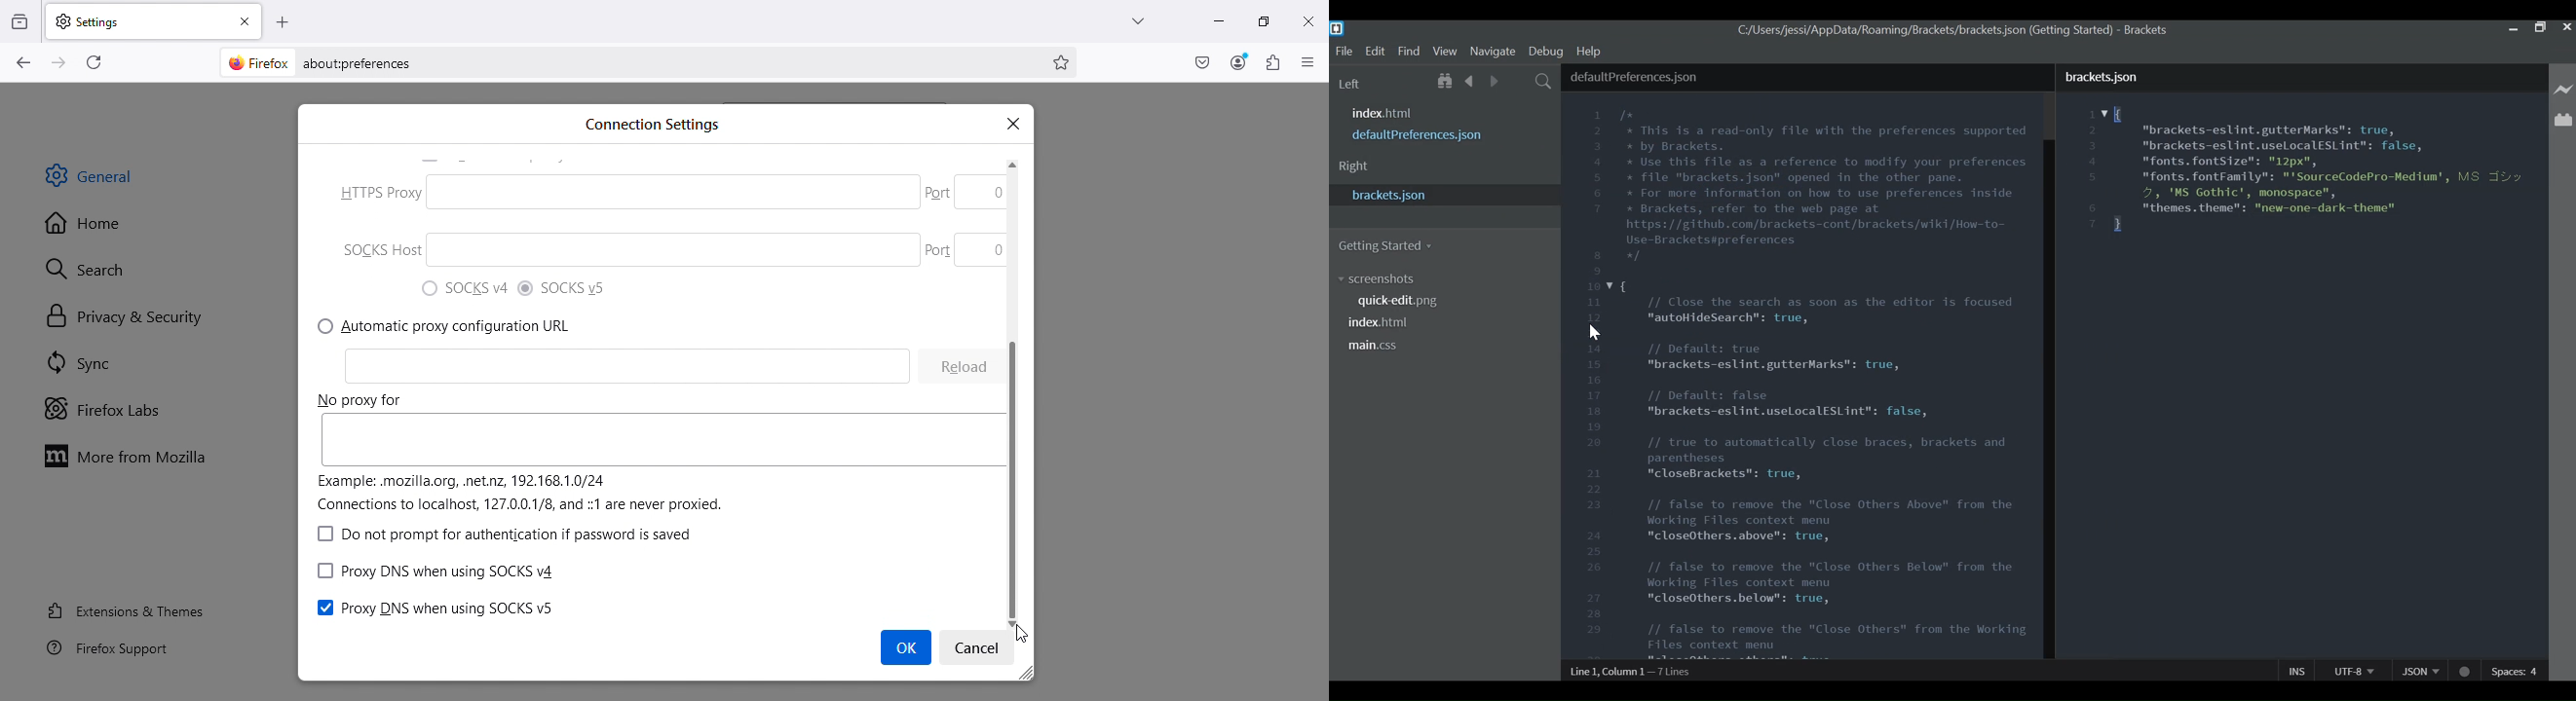 This screenshot has width=2576, height=728. I want to click on UTF-8, so click(2351, 670).